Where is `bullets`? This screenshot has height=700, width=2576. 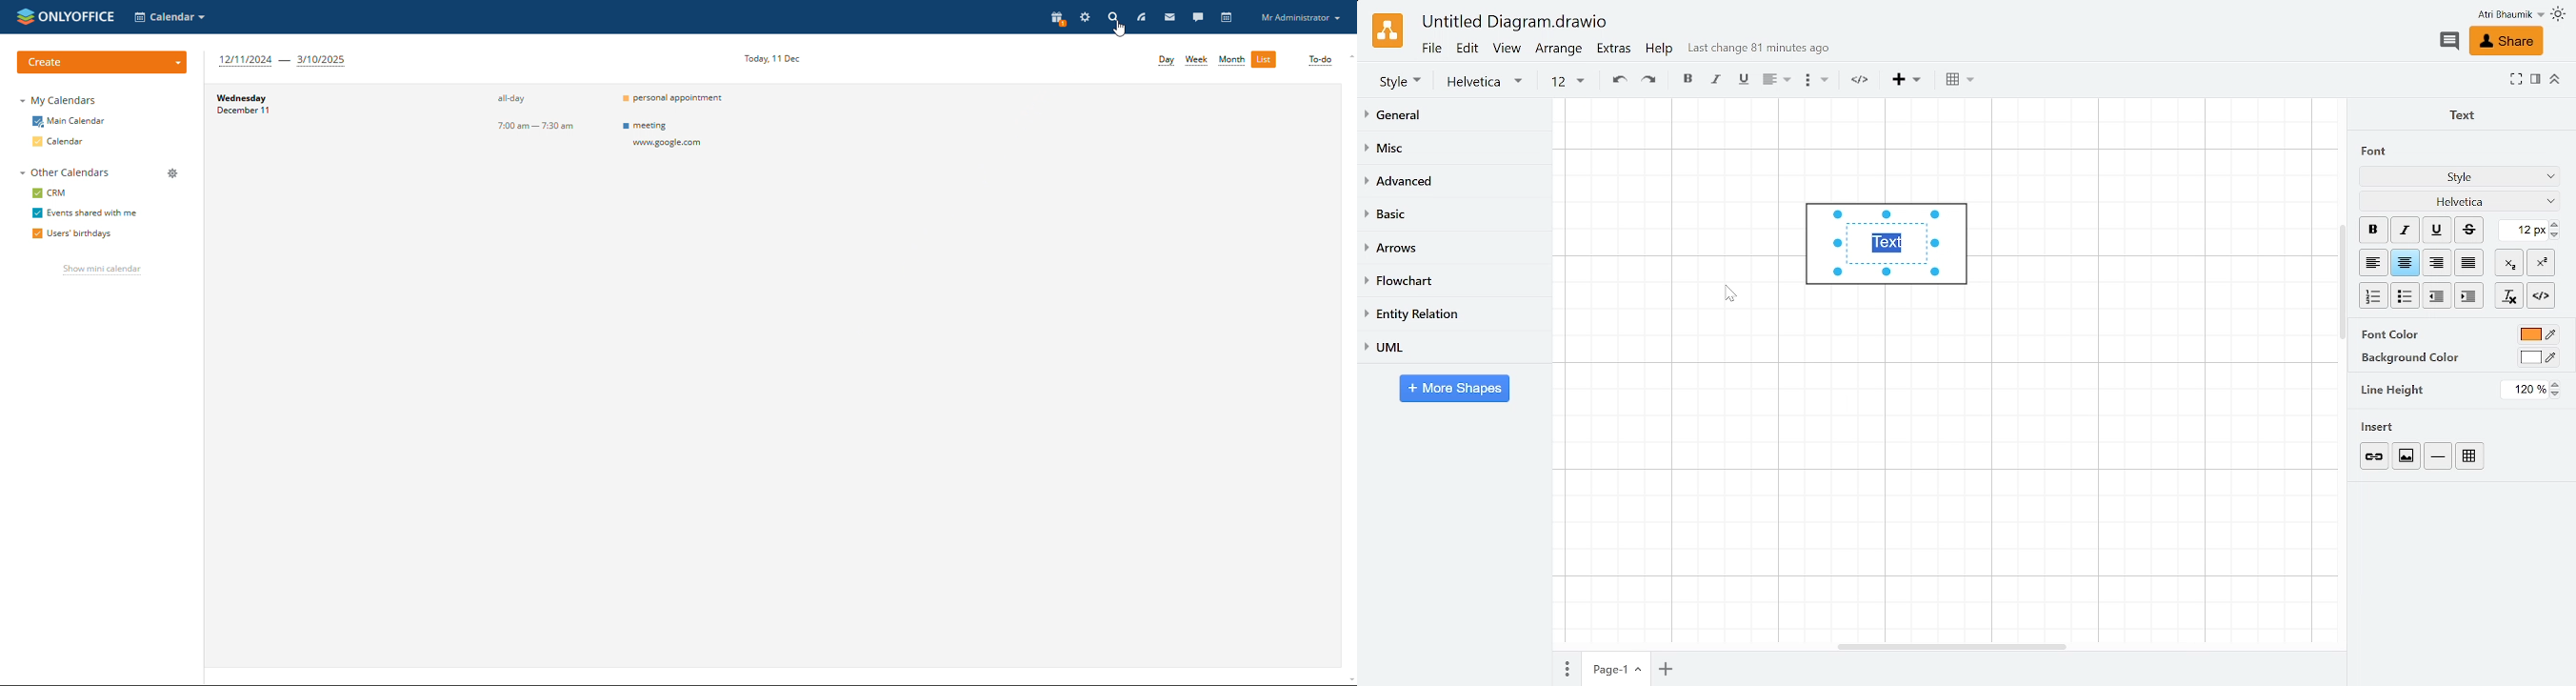
bullets is located at coordinates (1815, 83).